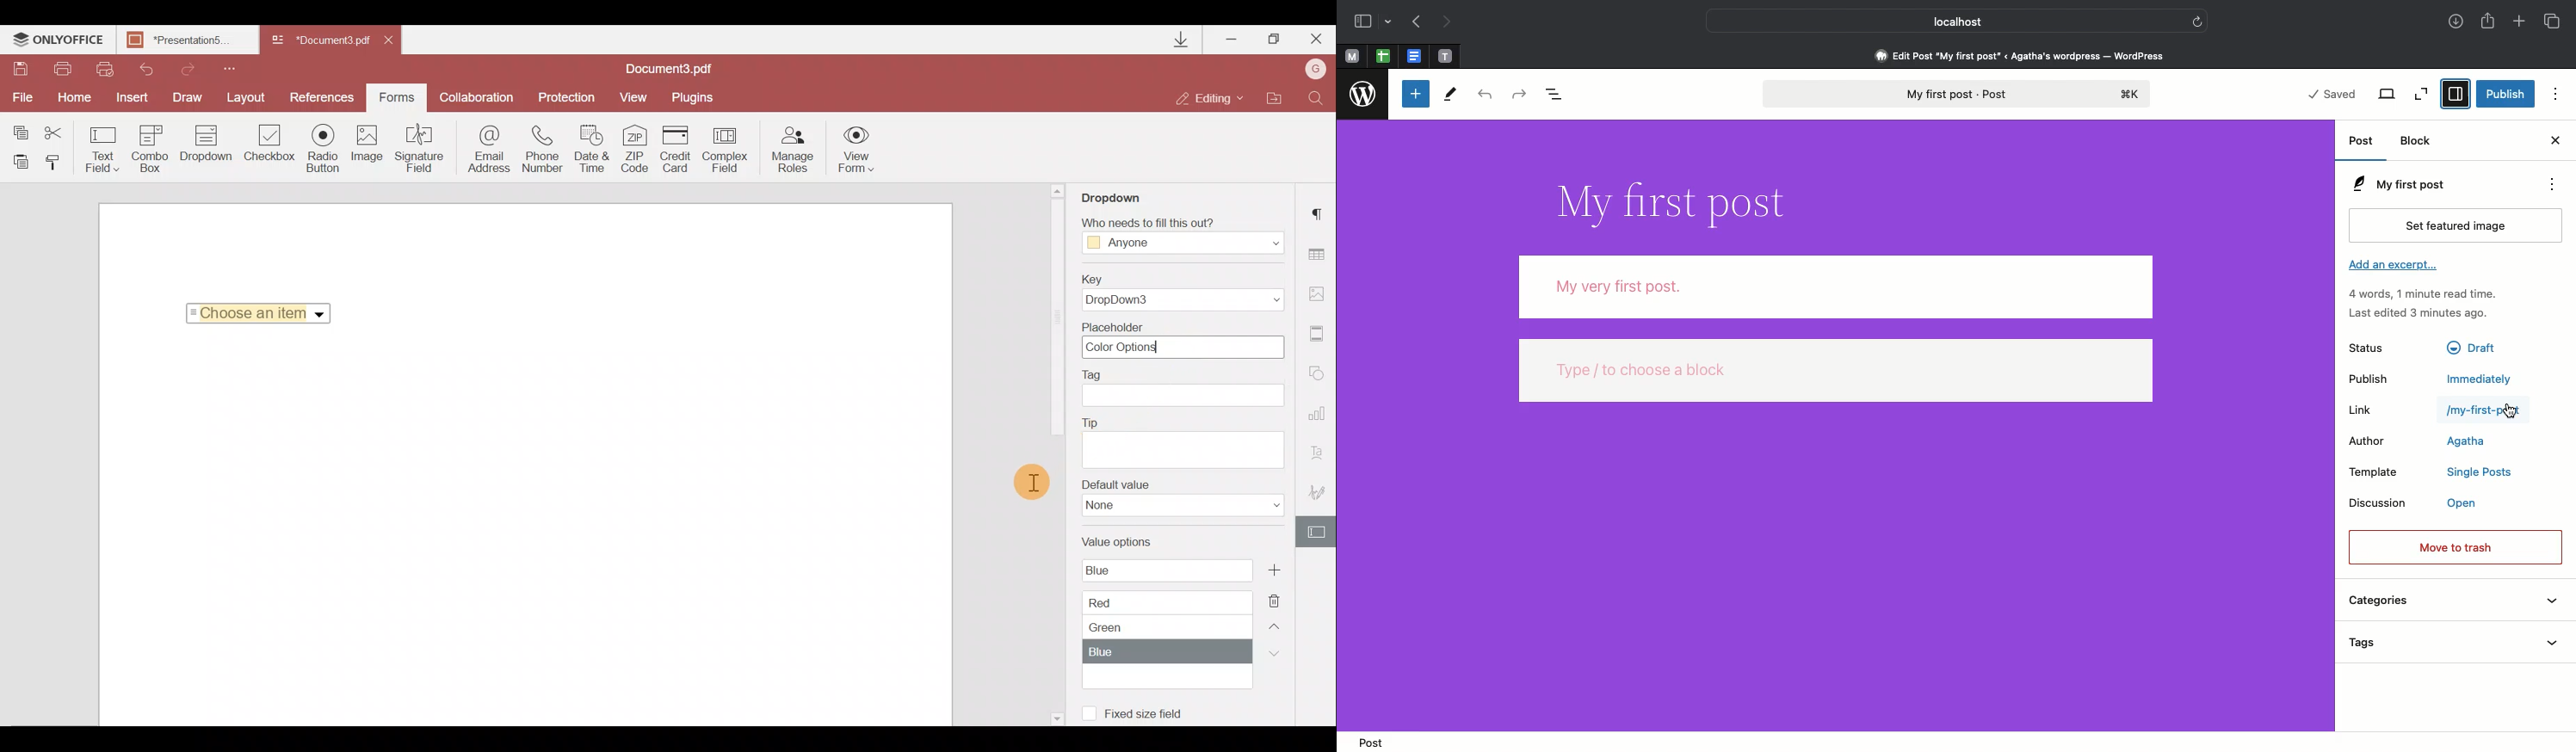 The height and width of the screenshot is (756, 2576). What do you see at coordinates (1153, 716) in the screenshot?
I see `Fixed size field` at bounding box center [1153, 716].